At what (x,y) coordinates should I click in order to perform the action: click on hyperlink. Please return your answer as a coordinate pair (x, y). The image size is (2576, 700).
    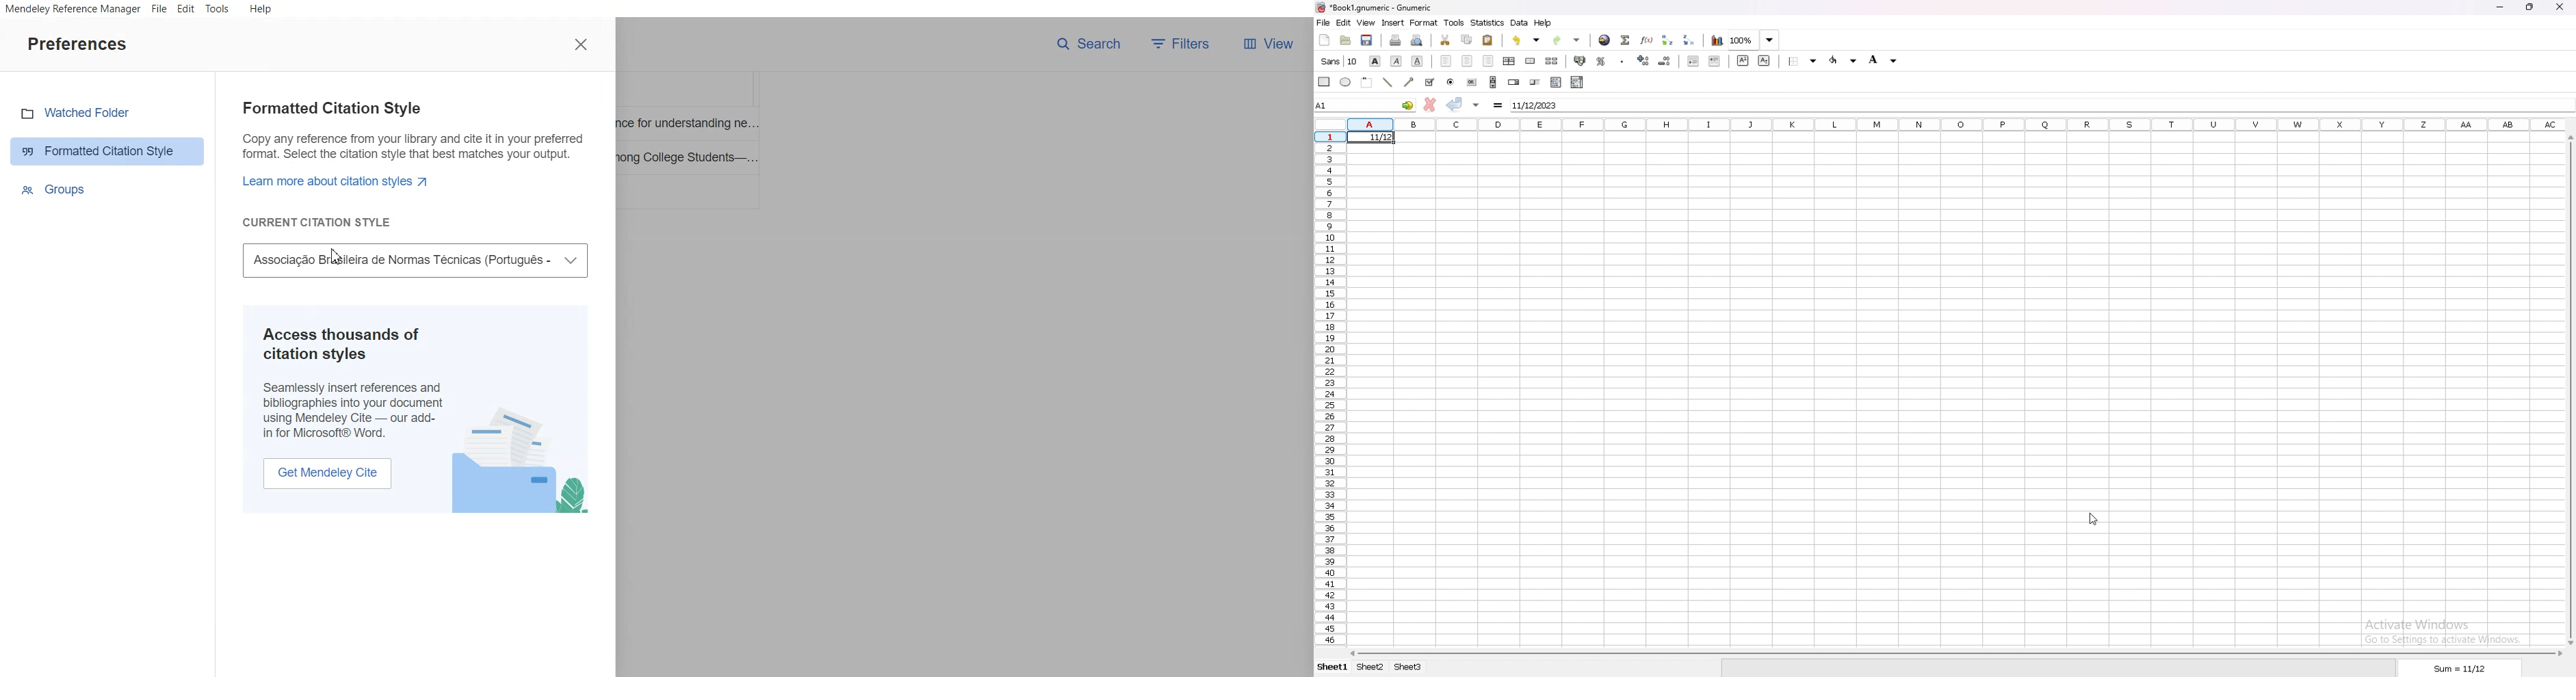
    Looking at the image, I should click on (1605, 40).